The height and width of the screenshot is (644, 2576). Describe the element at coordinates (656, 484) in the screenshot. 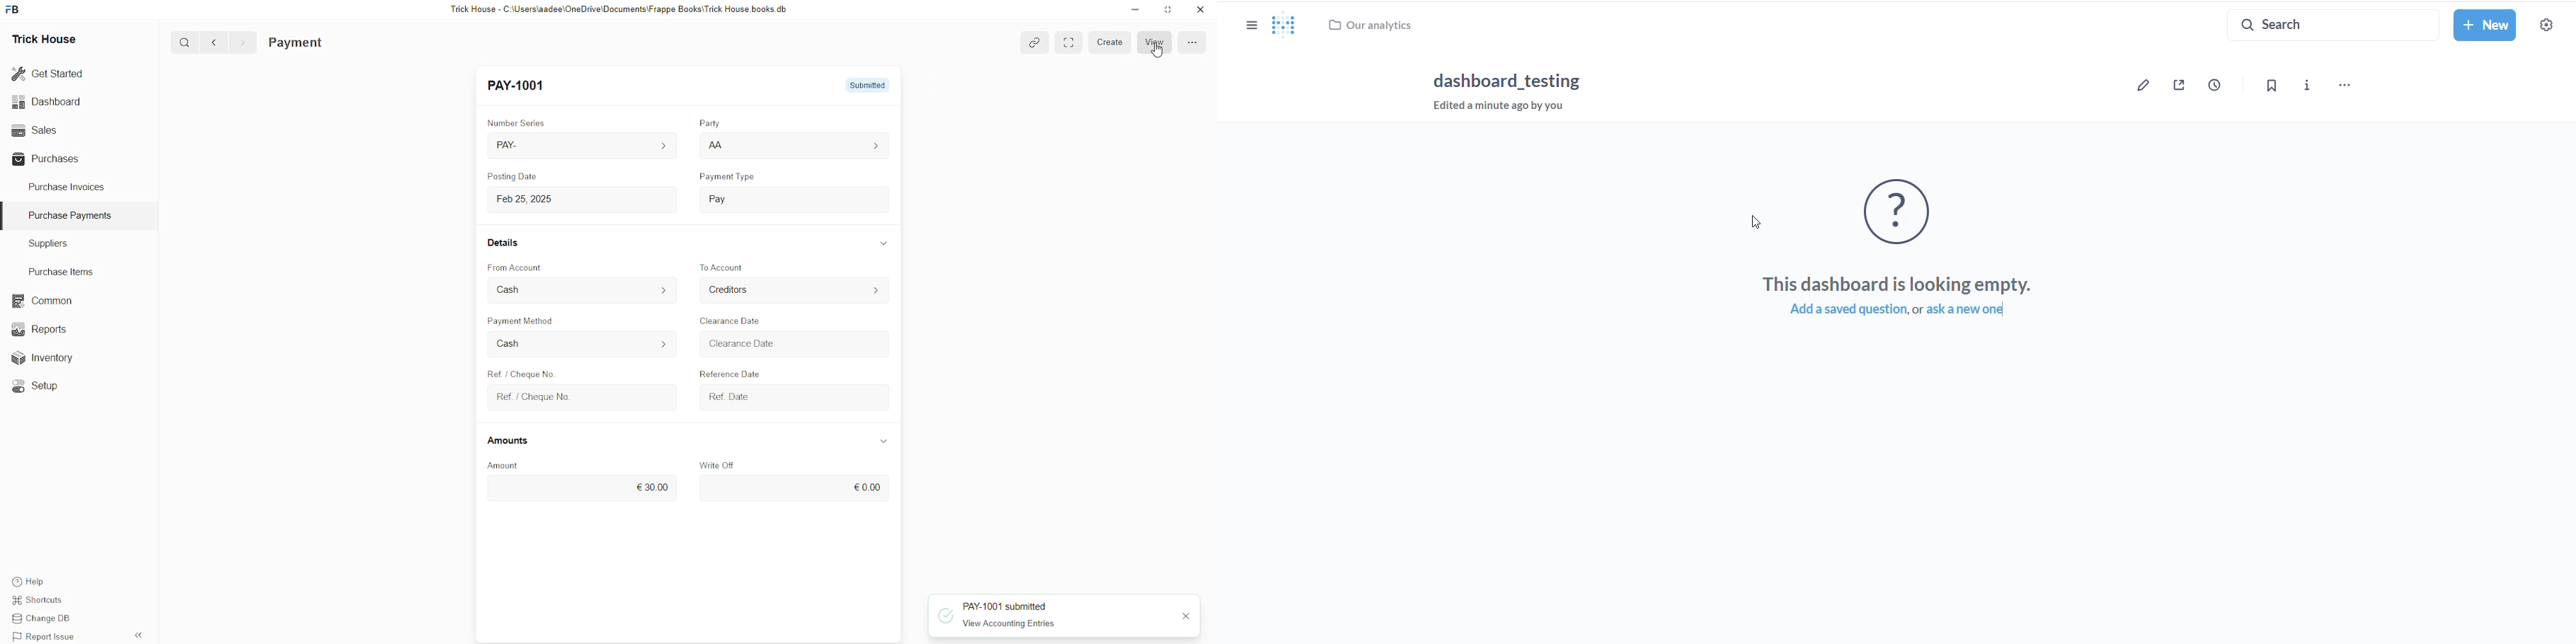

I see `€30.00` at that location.